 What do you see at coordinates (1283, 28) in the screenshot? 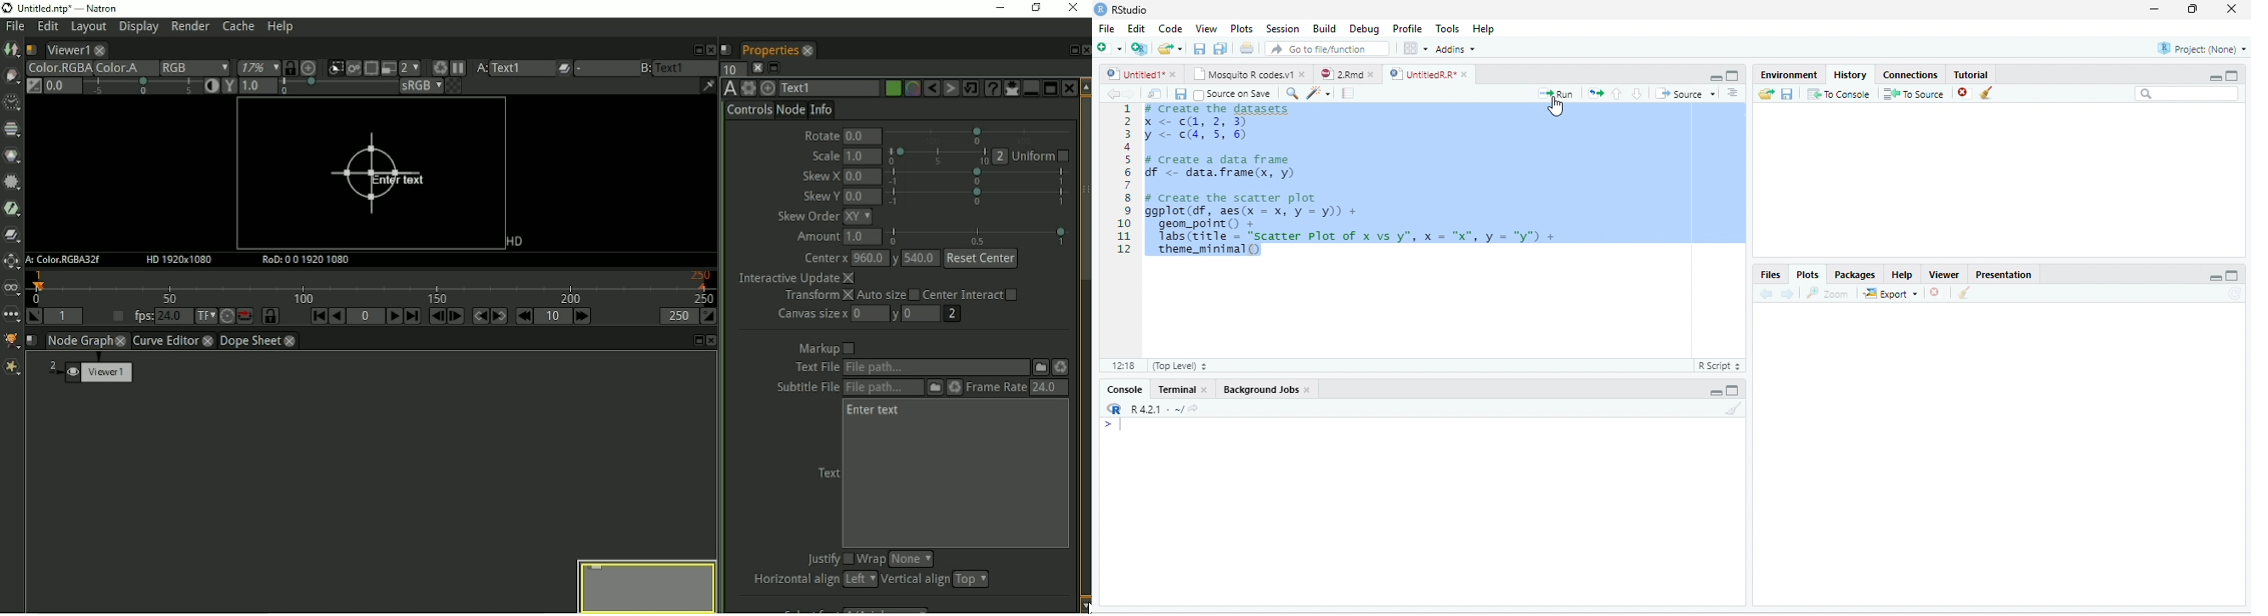
I see `Session` at bounding box center [1283, 28].